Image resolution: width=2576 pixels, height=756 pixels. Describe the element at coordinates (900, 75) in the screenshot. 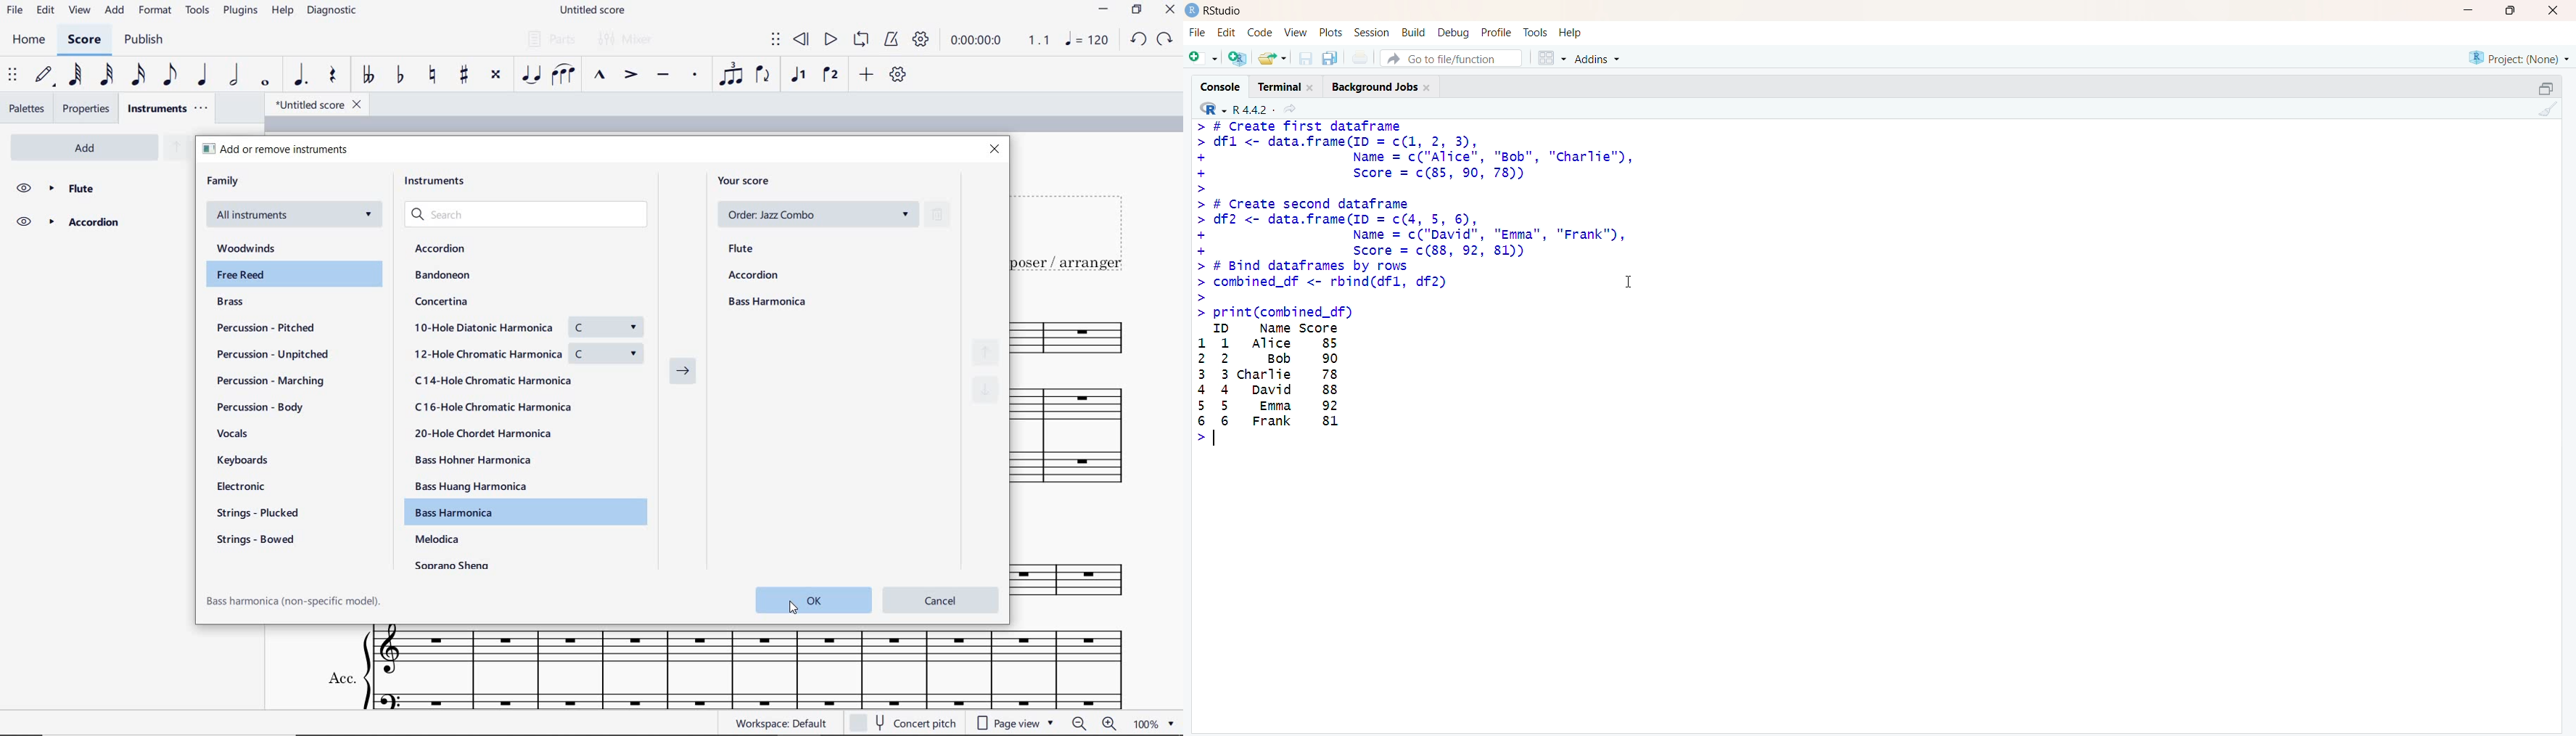

I see `customize toolbar` at that location.